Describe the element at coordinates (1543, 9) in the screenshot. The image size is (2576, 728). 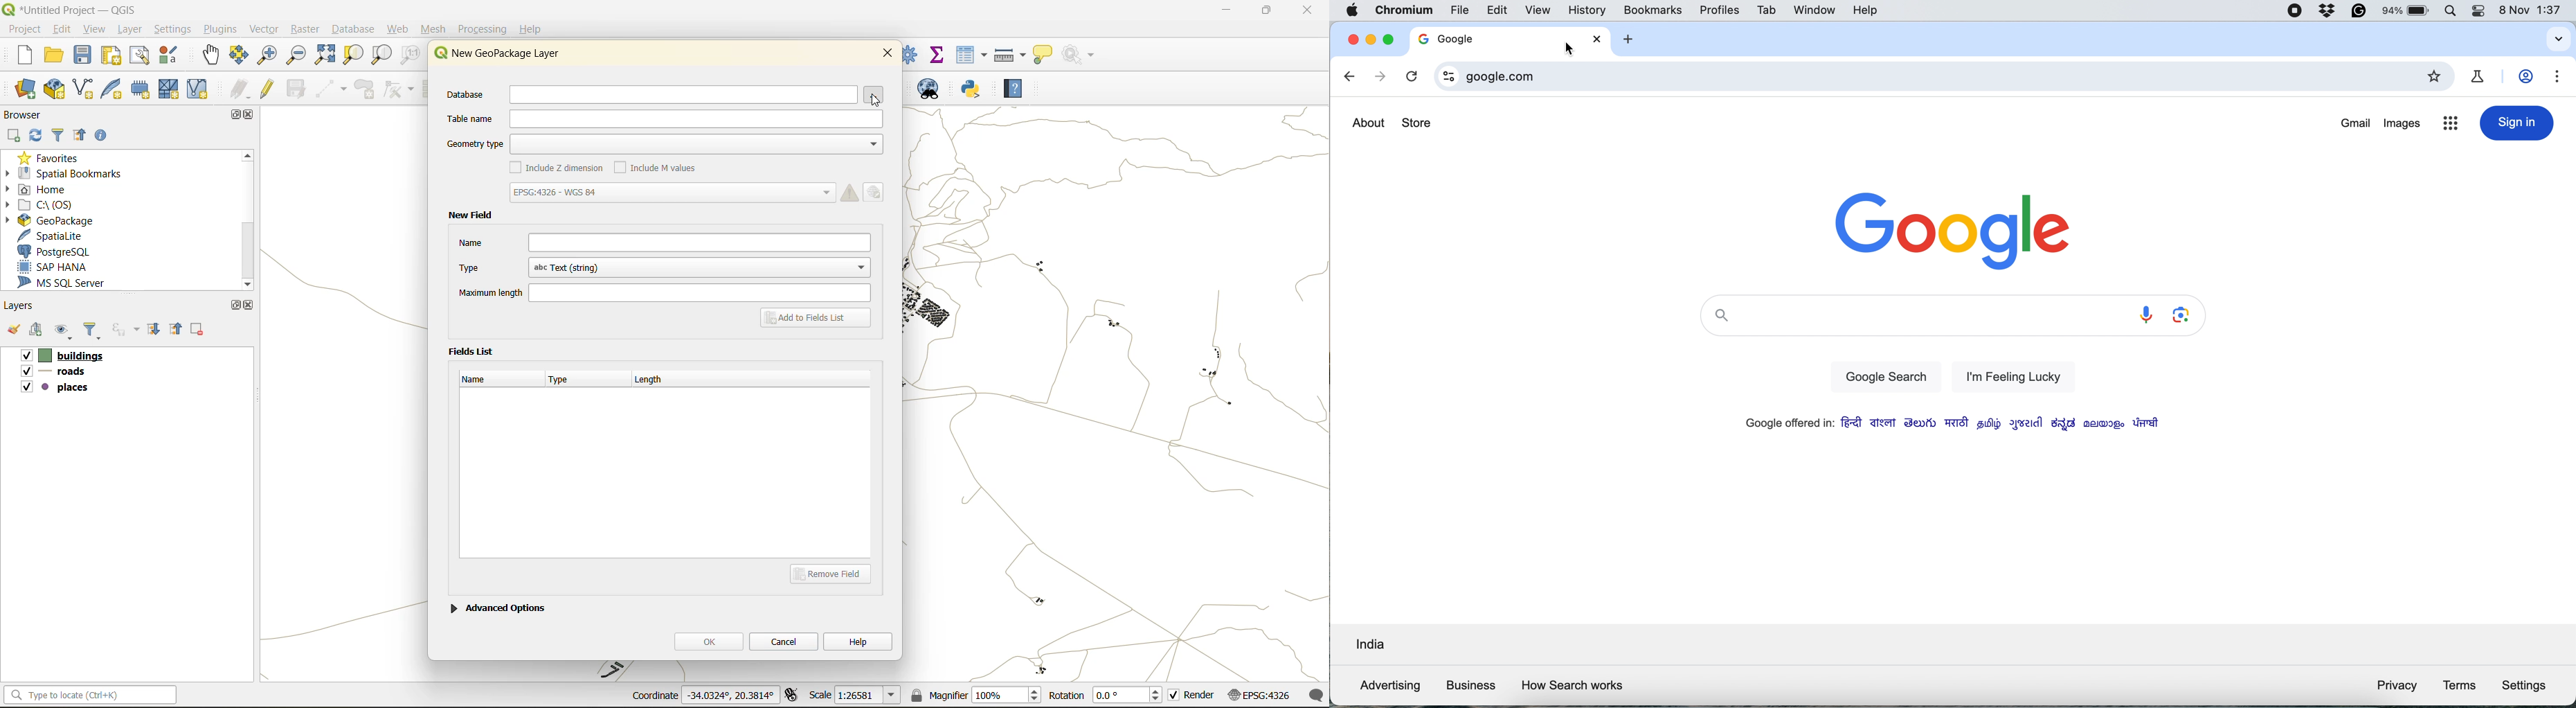
I see `view` at that location.